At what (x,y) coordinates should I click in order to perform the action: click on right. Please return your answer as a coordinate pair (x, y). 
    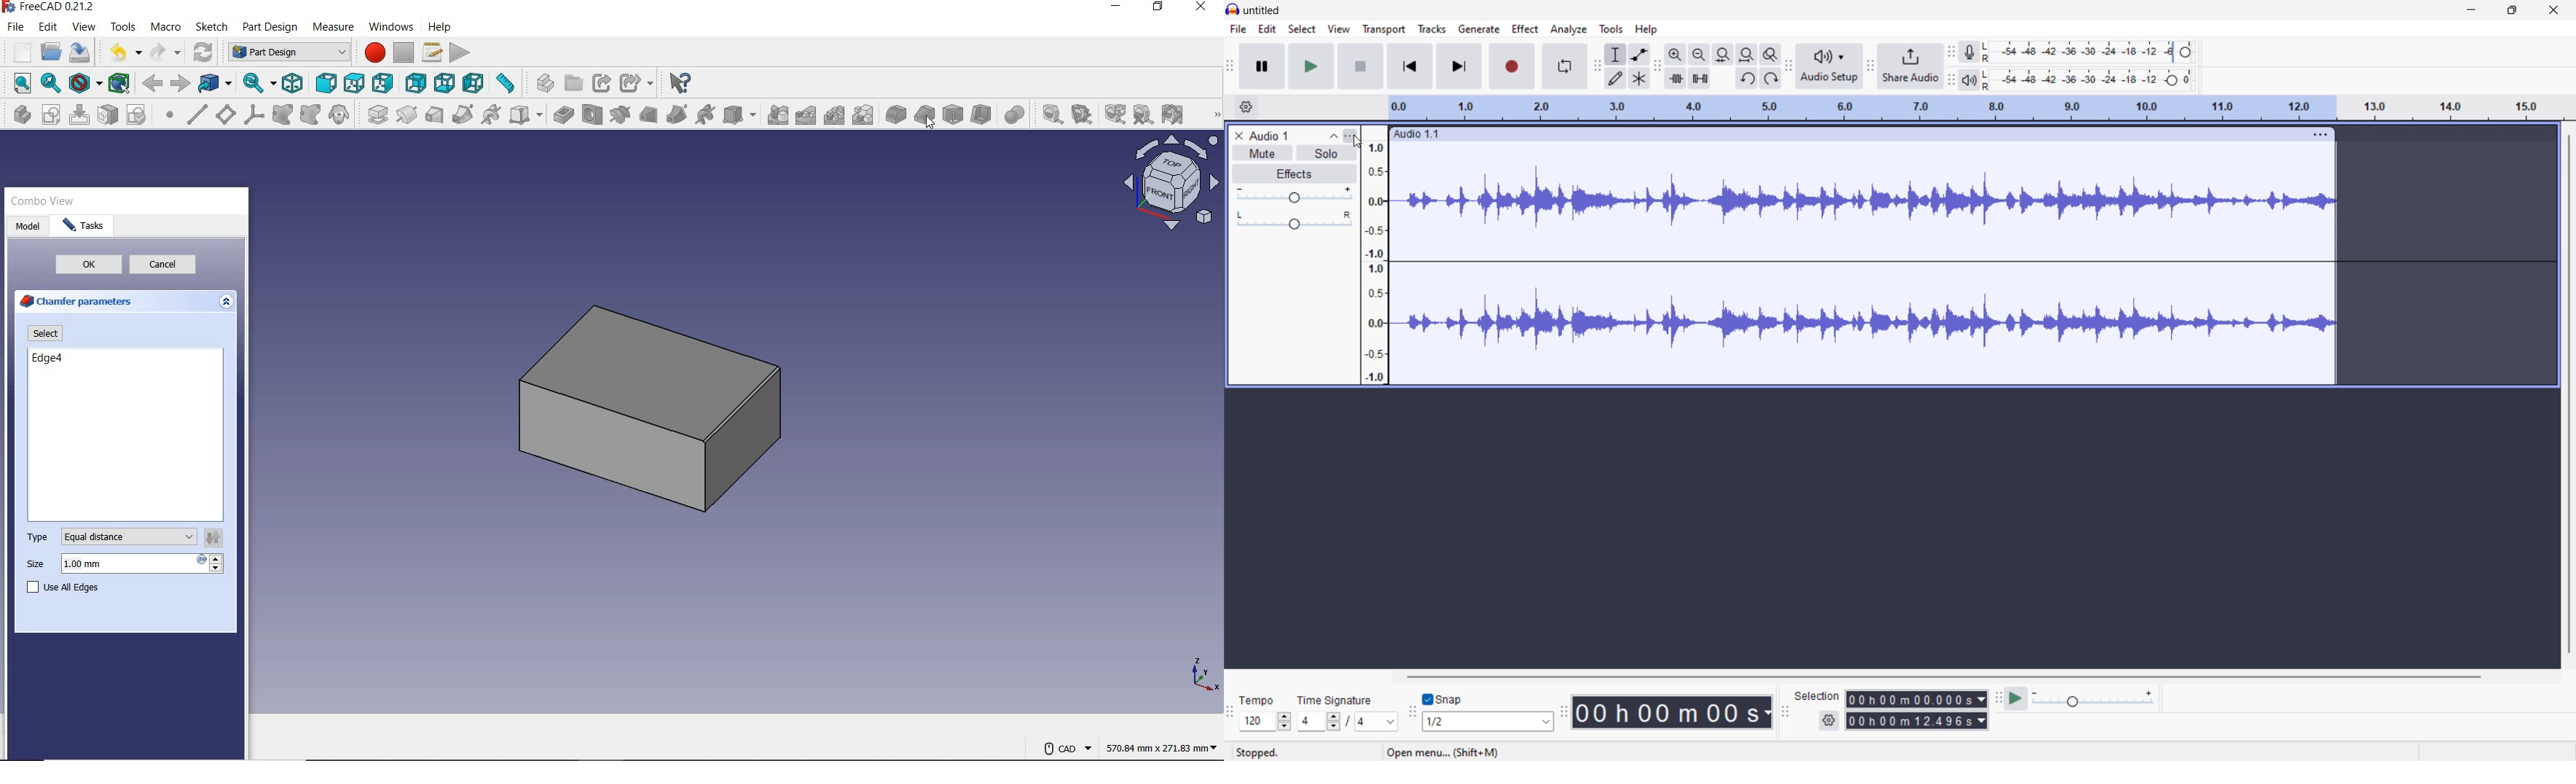
    Looking at the image, I should click on (383, 84).